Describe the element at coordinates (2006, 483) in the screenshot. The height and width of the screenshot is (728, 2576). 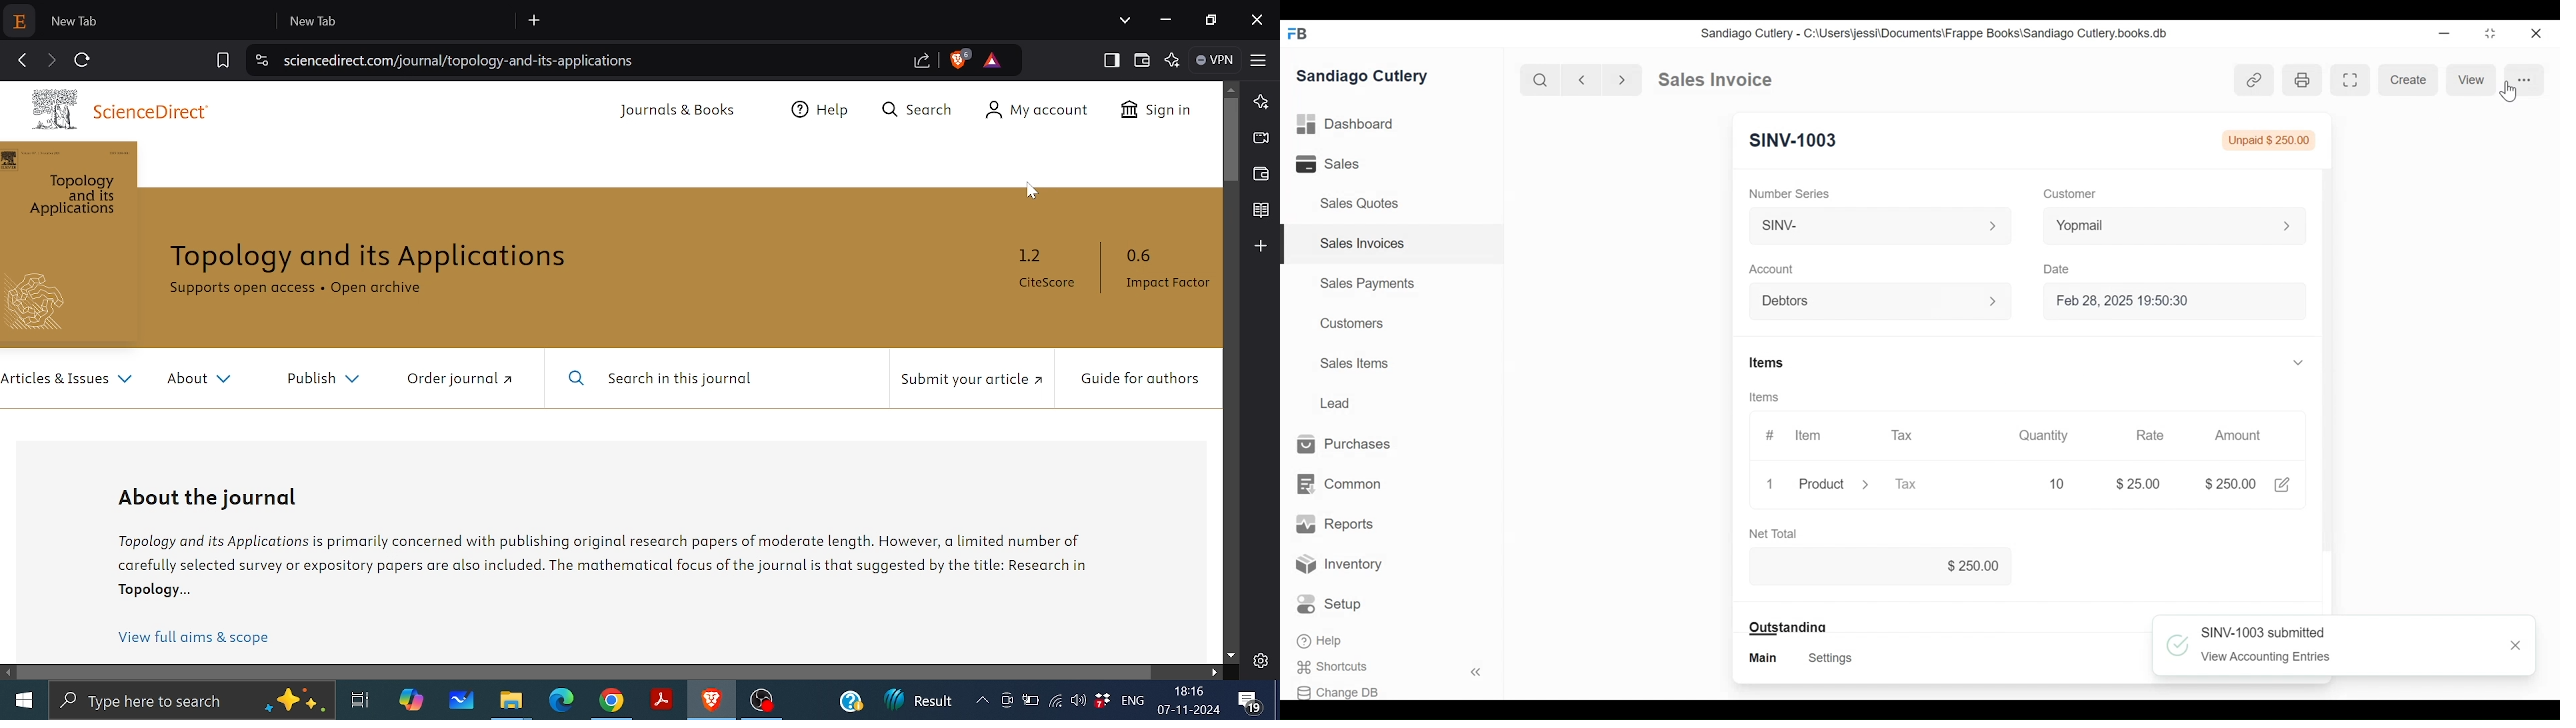
I see `1 Product > Tax 10 $25.00 $250.00` at that location.